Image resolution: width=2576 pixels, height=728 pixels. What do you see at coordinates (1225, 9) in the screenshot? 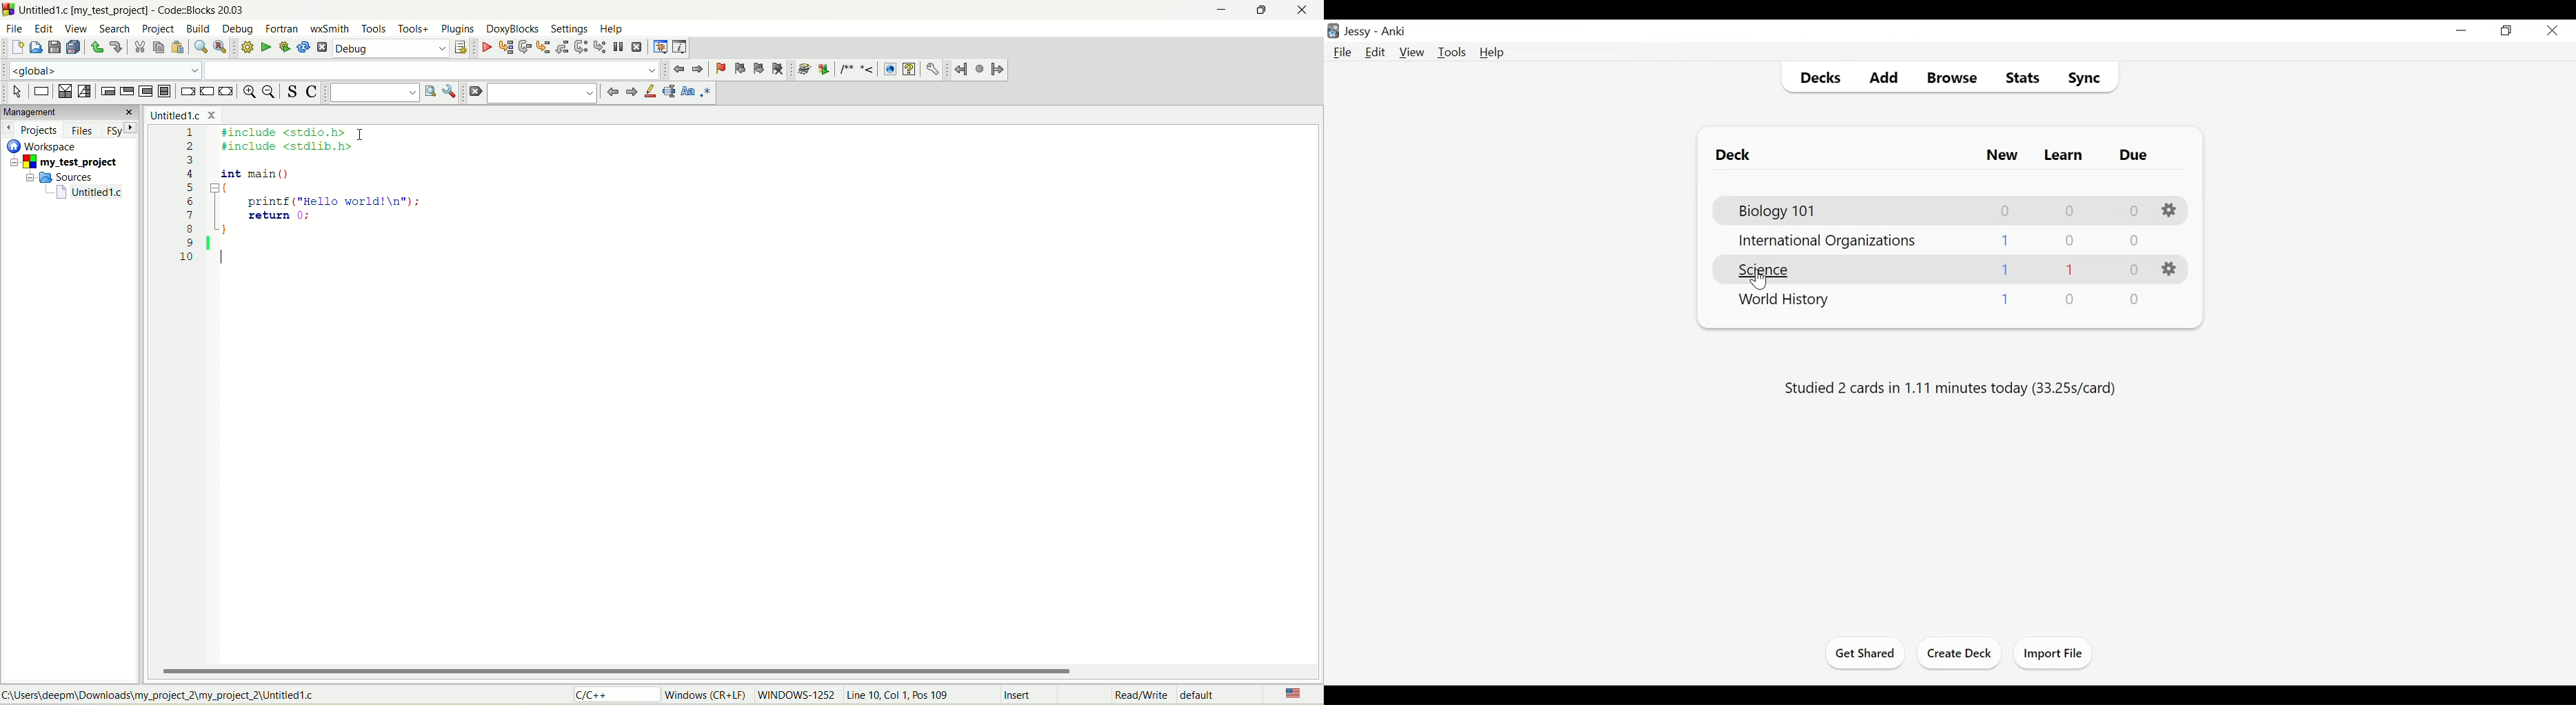
I see `minimize` at bounding box center [1225, 9].